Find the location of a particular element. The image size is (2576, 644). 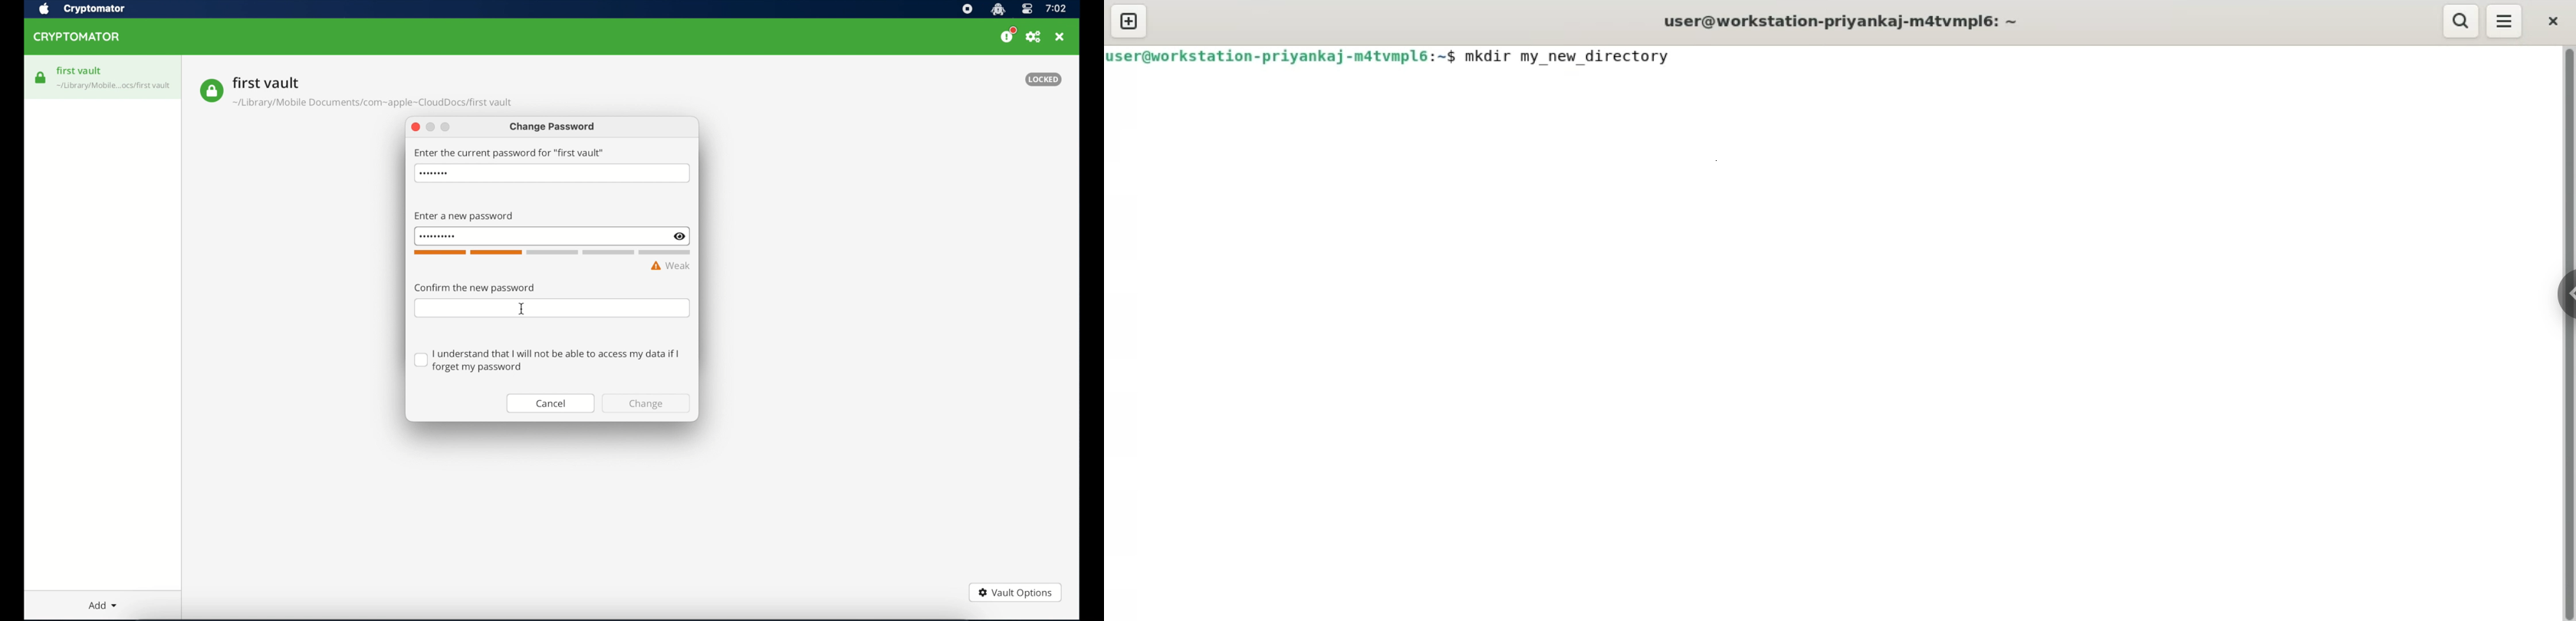

vault options is located at coordinates (1015, 594).